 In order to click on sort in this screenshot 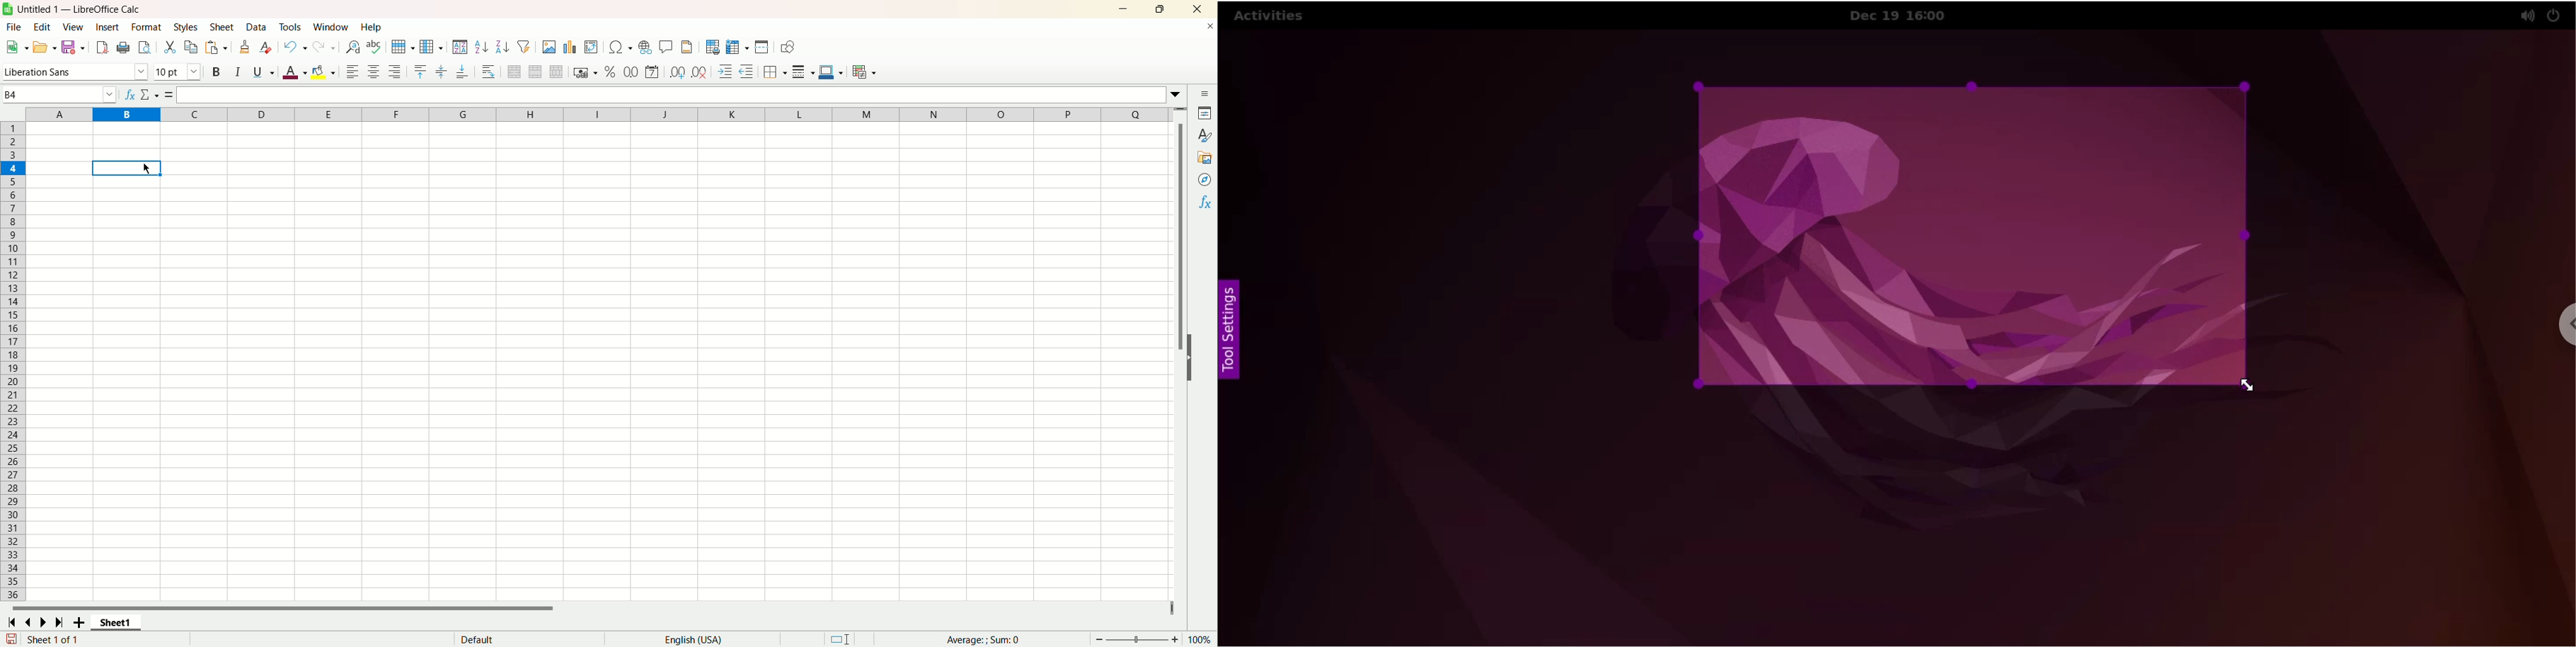, I will do `click(460, 47)`.